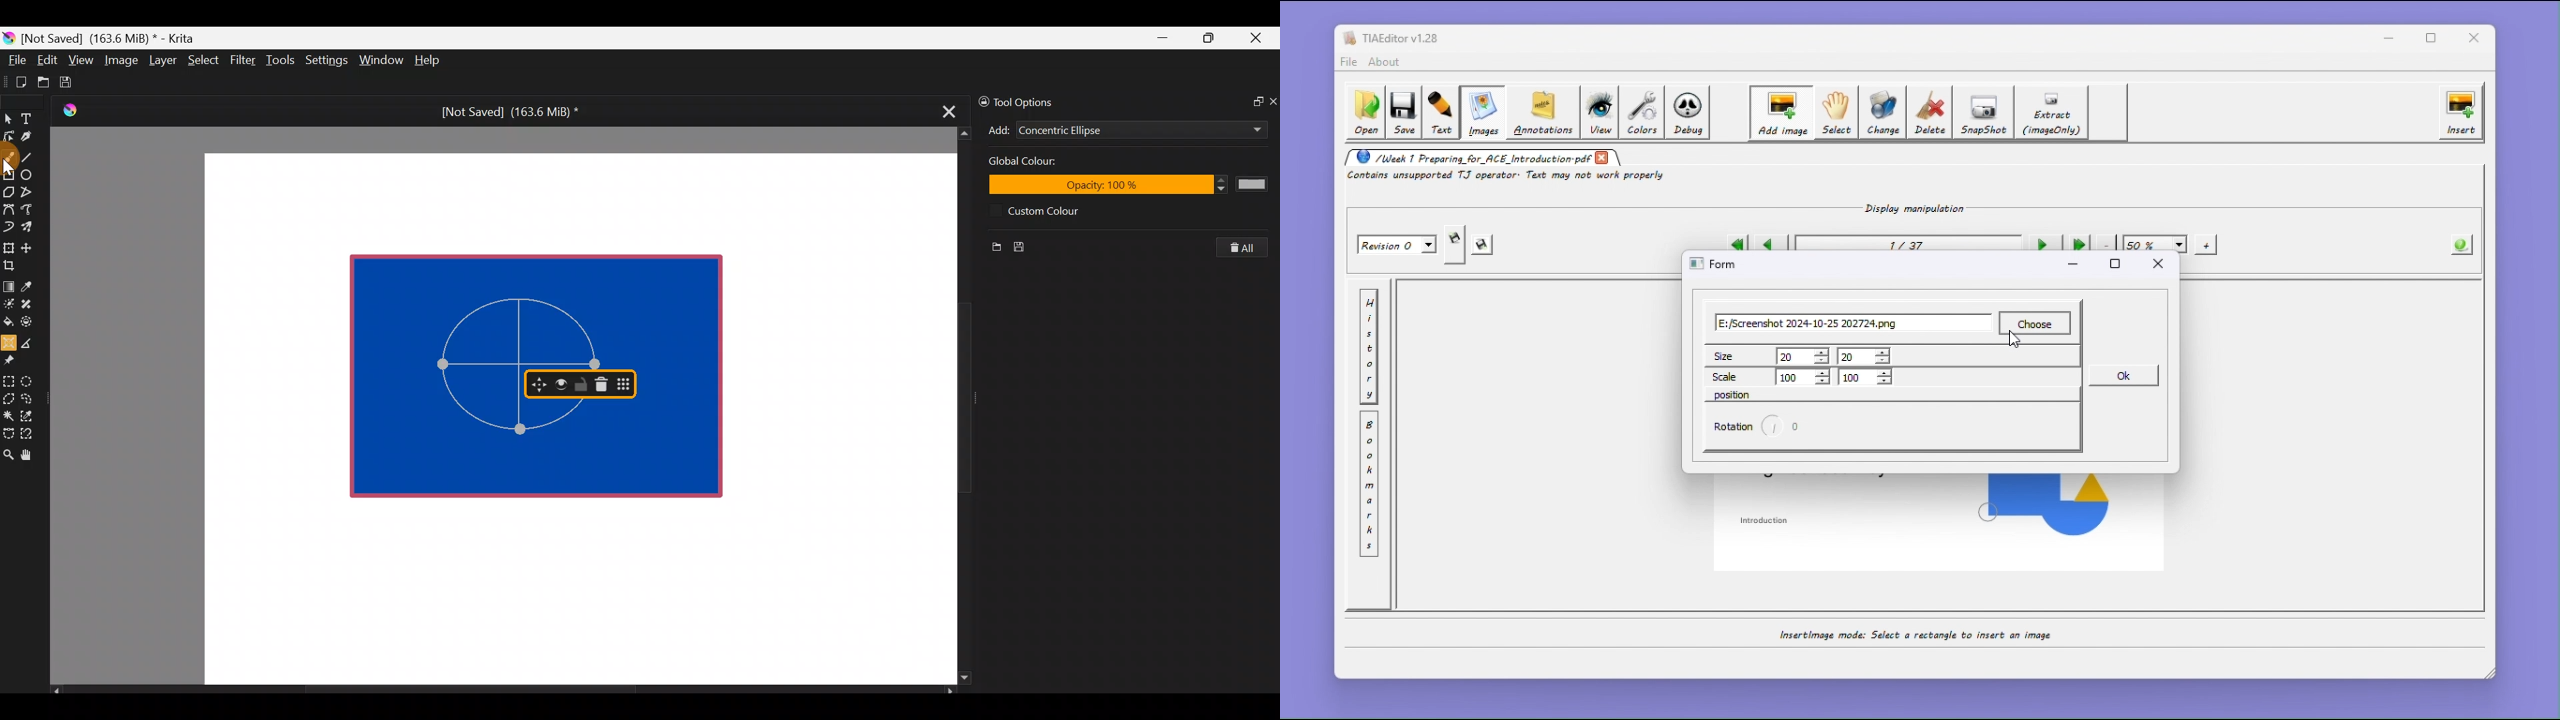 Image resolution: width=2576 pixels, height=728 pixels. Describe the element at coordinates (1257, 41) in the screenshot. I see `Close` at that location.